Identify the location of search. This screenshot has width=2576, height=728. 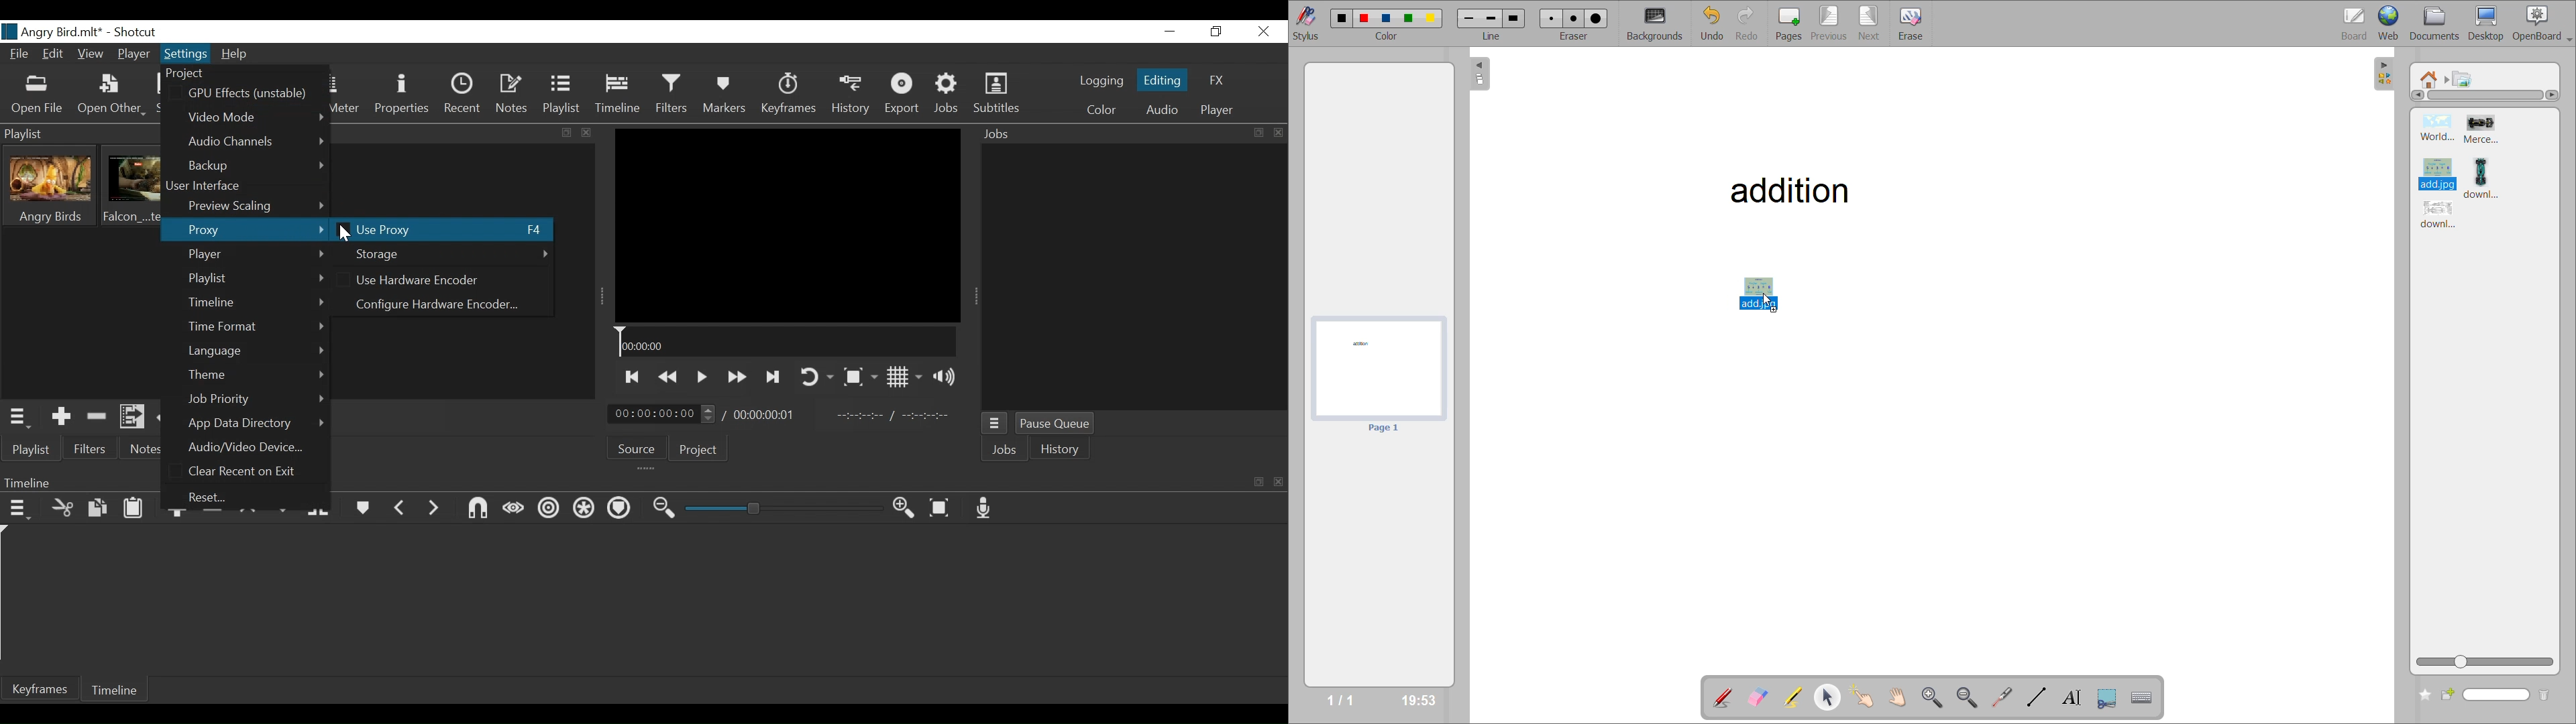
(2487, 696).